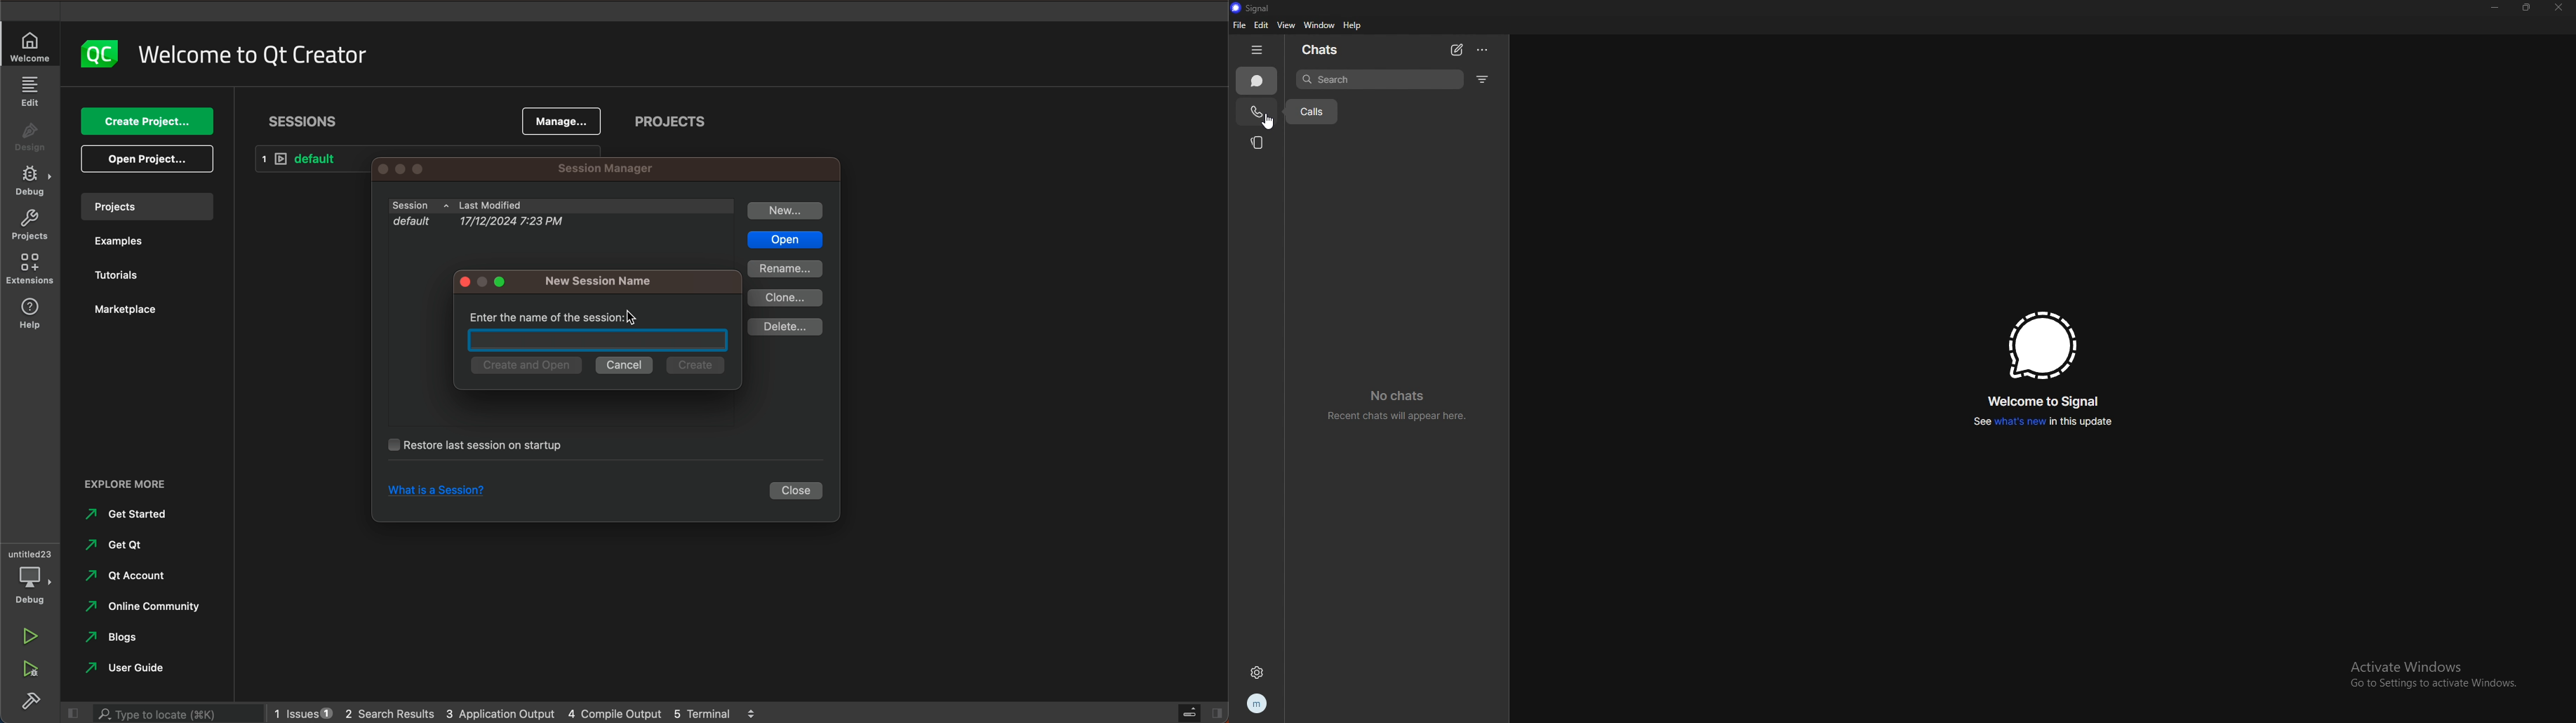 Image resolution: width=2576 pixels, height=728 pixels. Describe the element at coordinates (389, 712) in the screenshot. I see `search results` at that location.